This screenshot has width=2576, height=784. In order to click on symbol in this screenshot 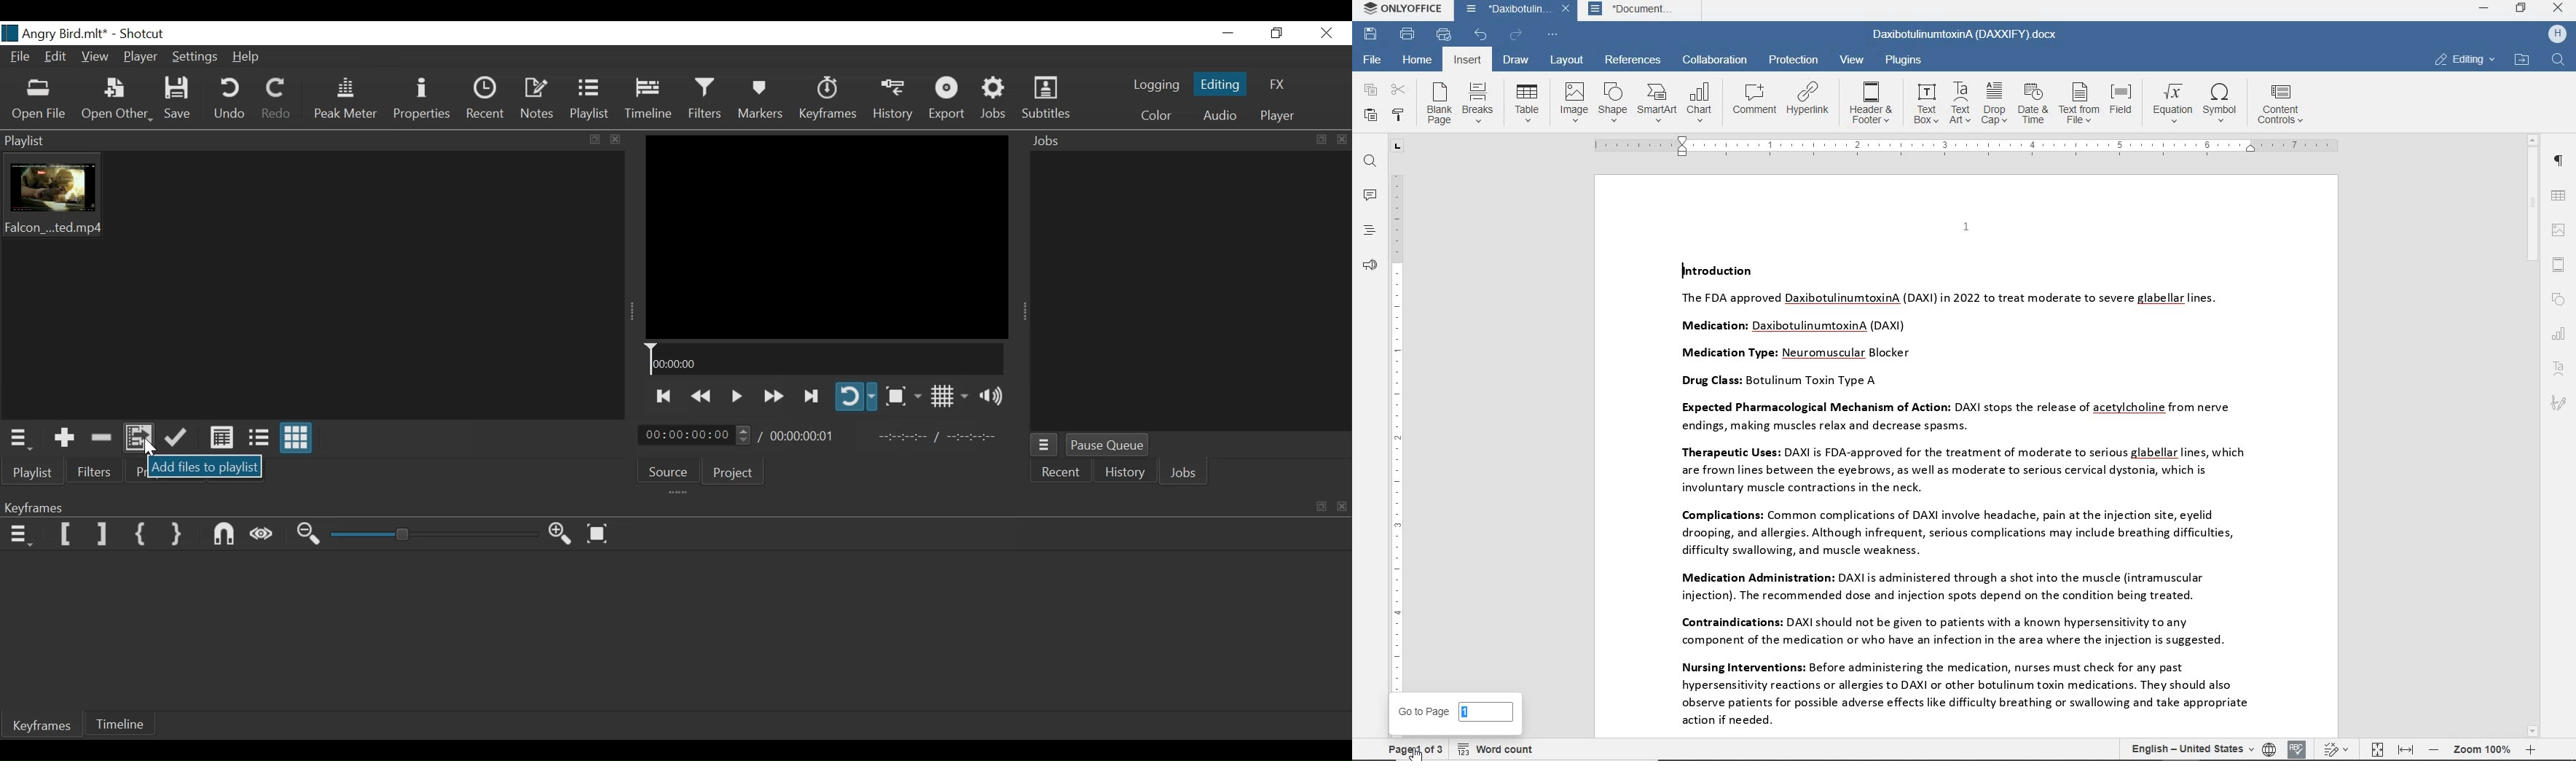, I will do `click(2223, 104)`.